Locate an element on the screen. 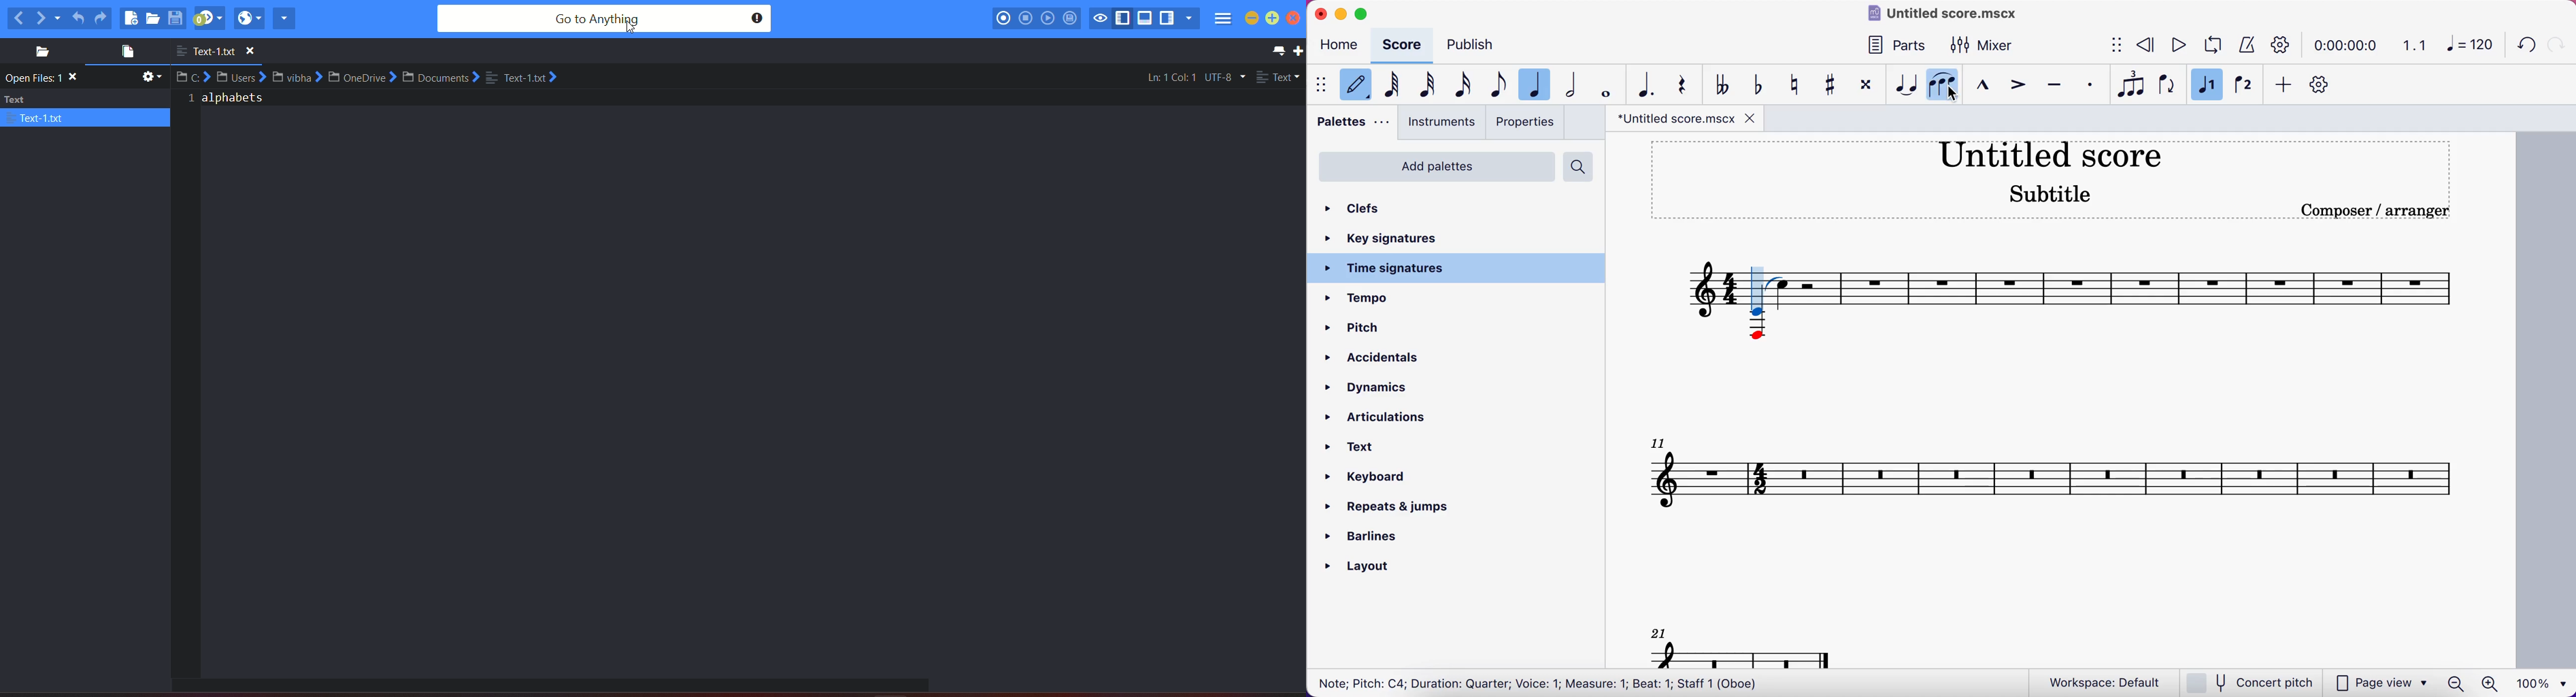 Image resolution: width=2576 pixels, height=700 pixels. note: pitch: c4; duration: quarter; voice 1; measure 1; beat: 1, staff 1 (oboe) is located at coordinates (1536, 685).